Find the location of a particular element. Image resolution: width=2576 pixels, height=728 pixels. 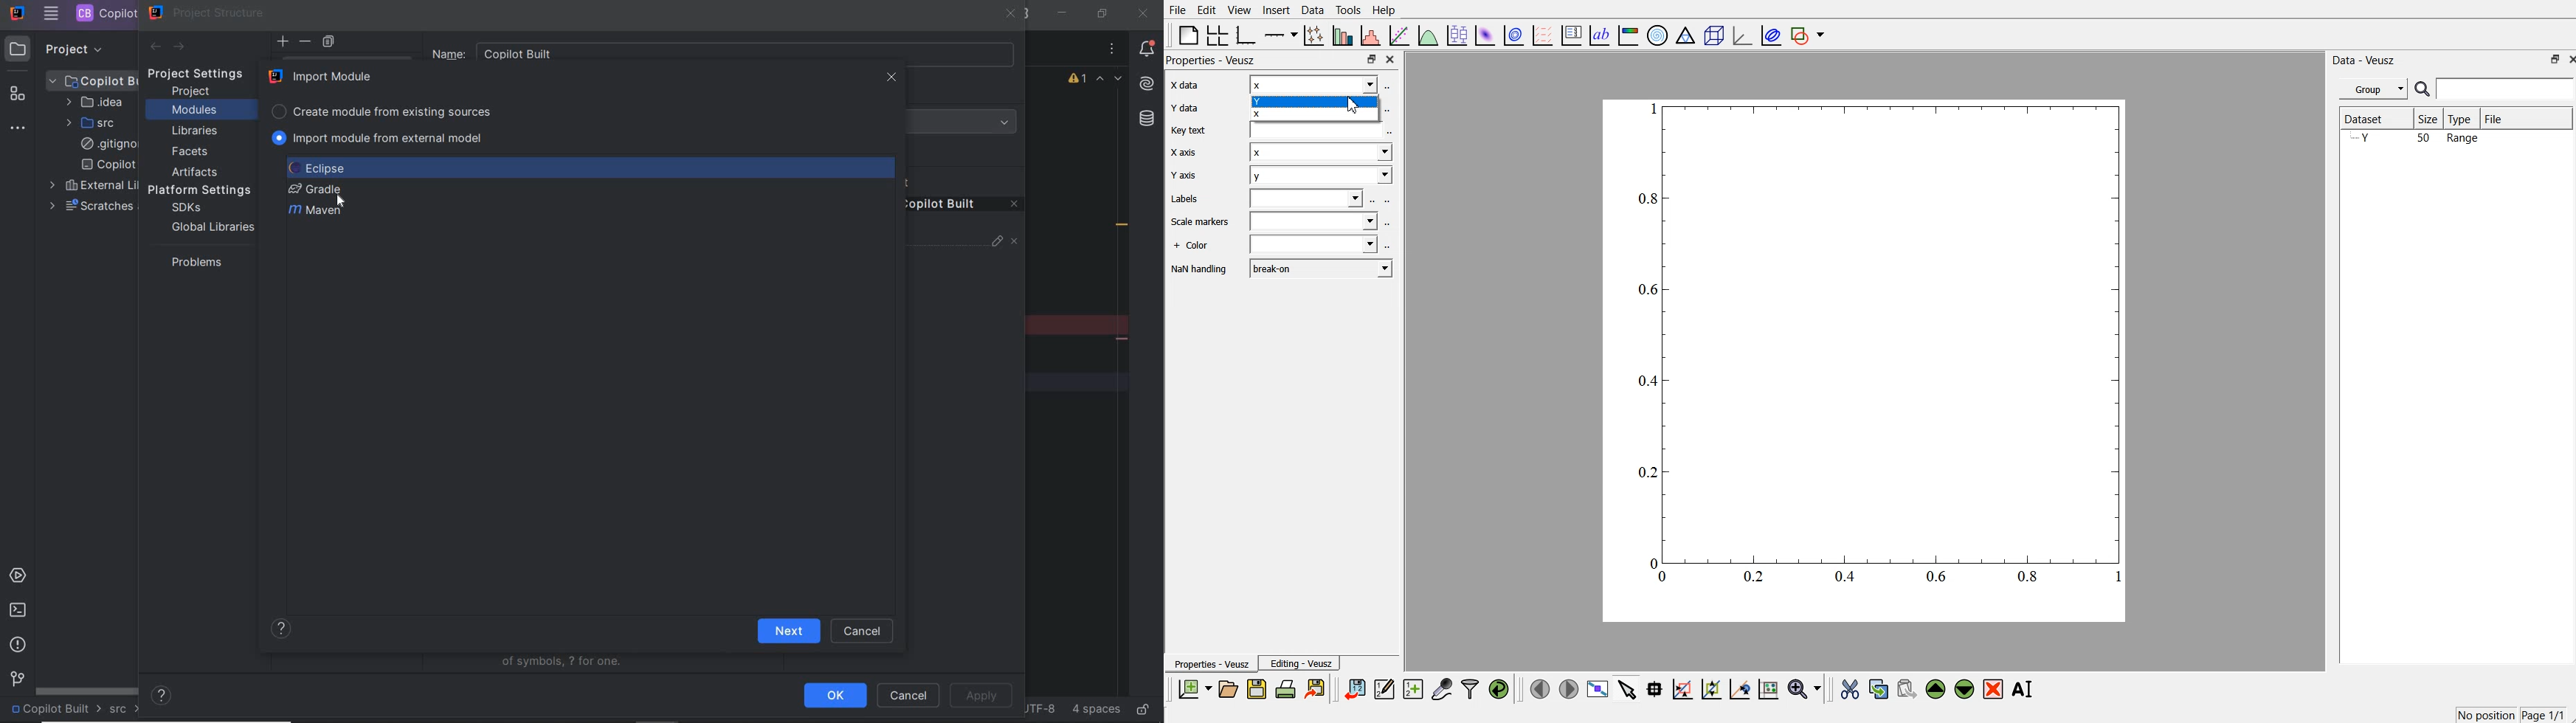

export document is located at coordinates (1316, 690).